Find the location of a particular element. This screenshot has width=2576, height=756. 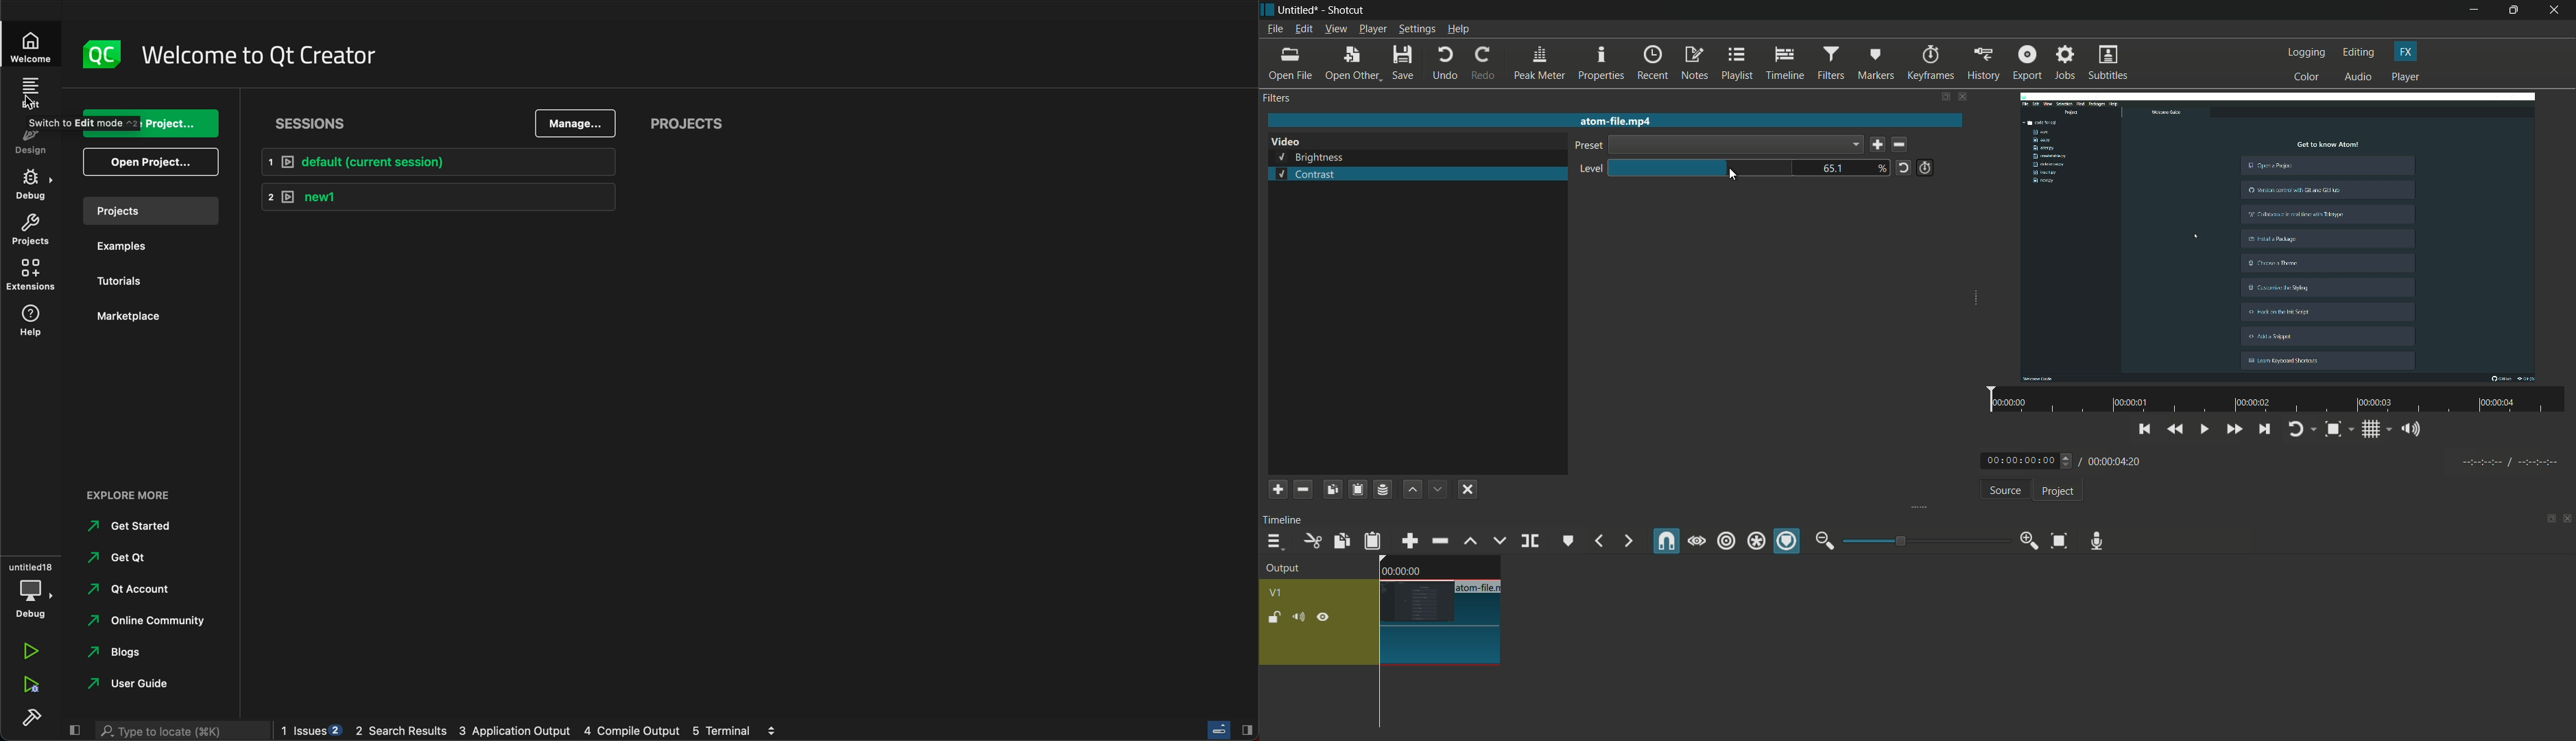

video is located at coordinates (2282, 235).